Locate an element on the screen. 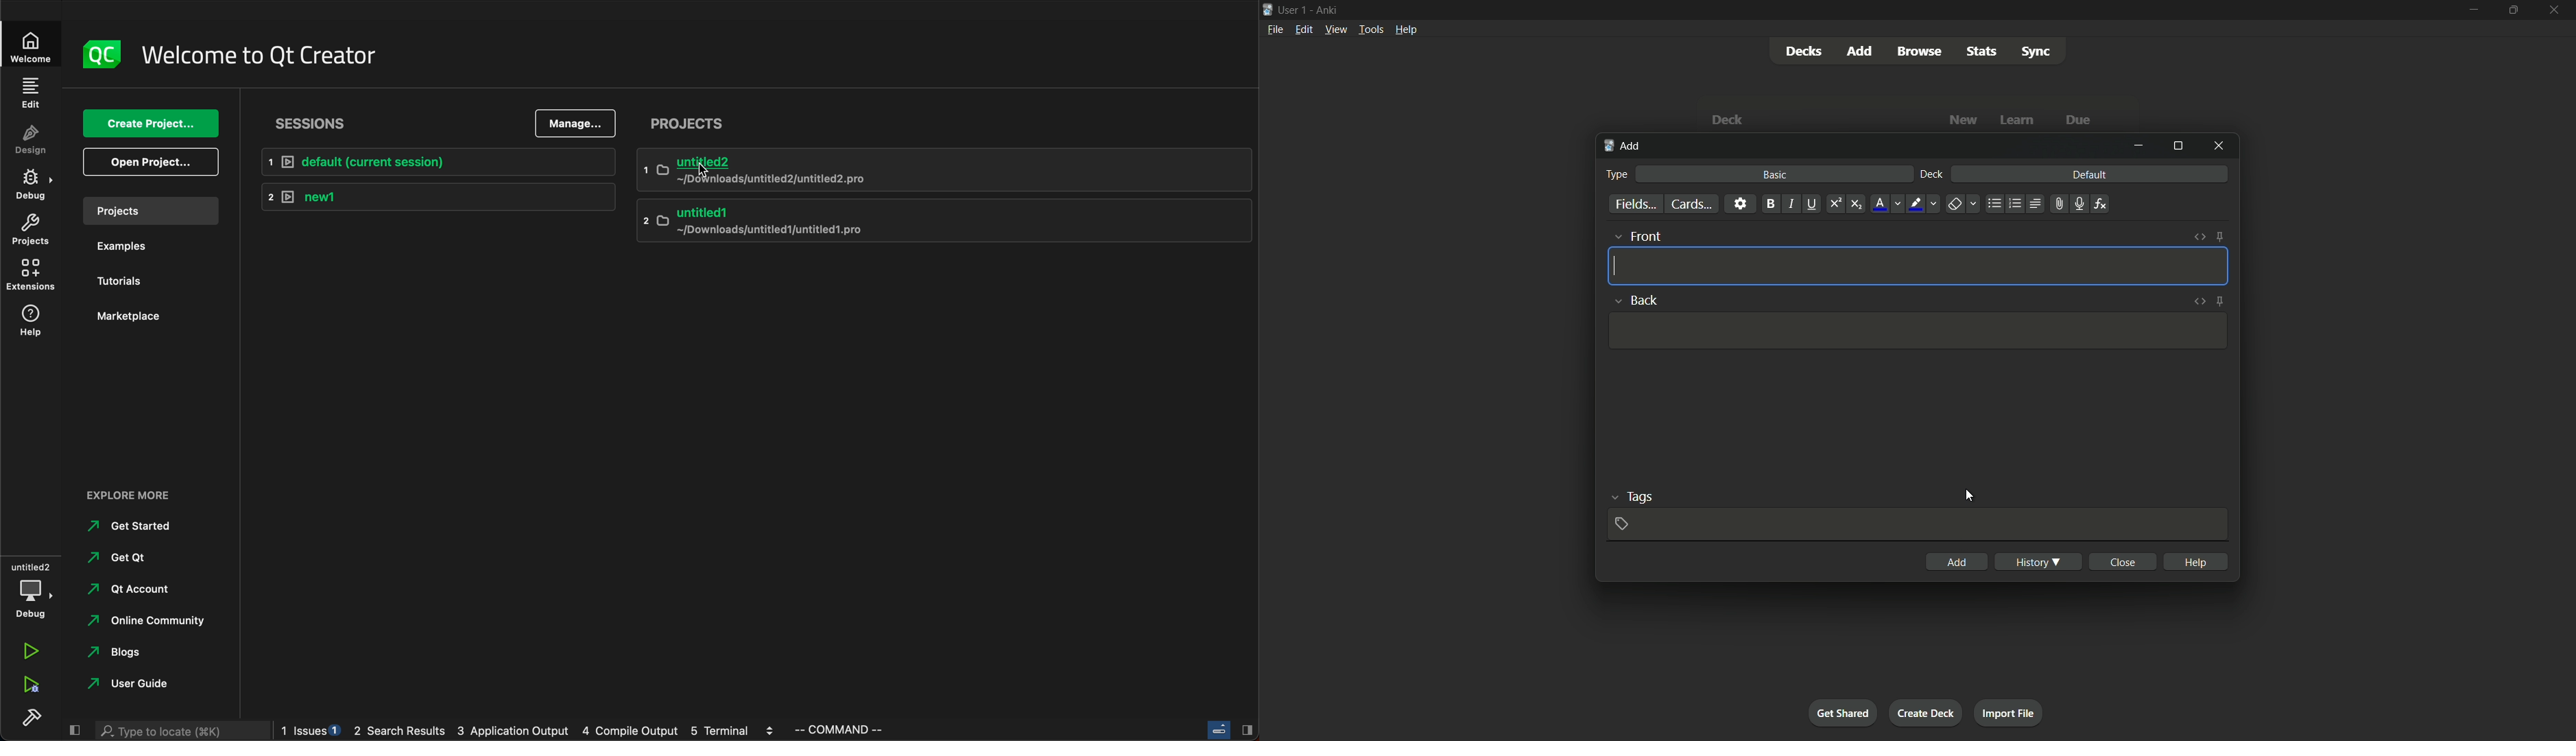 This screenshot has height=756, width=2576. subscript is located at coordinates (1856, 204).